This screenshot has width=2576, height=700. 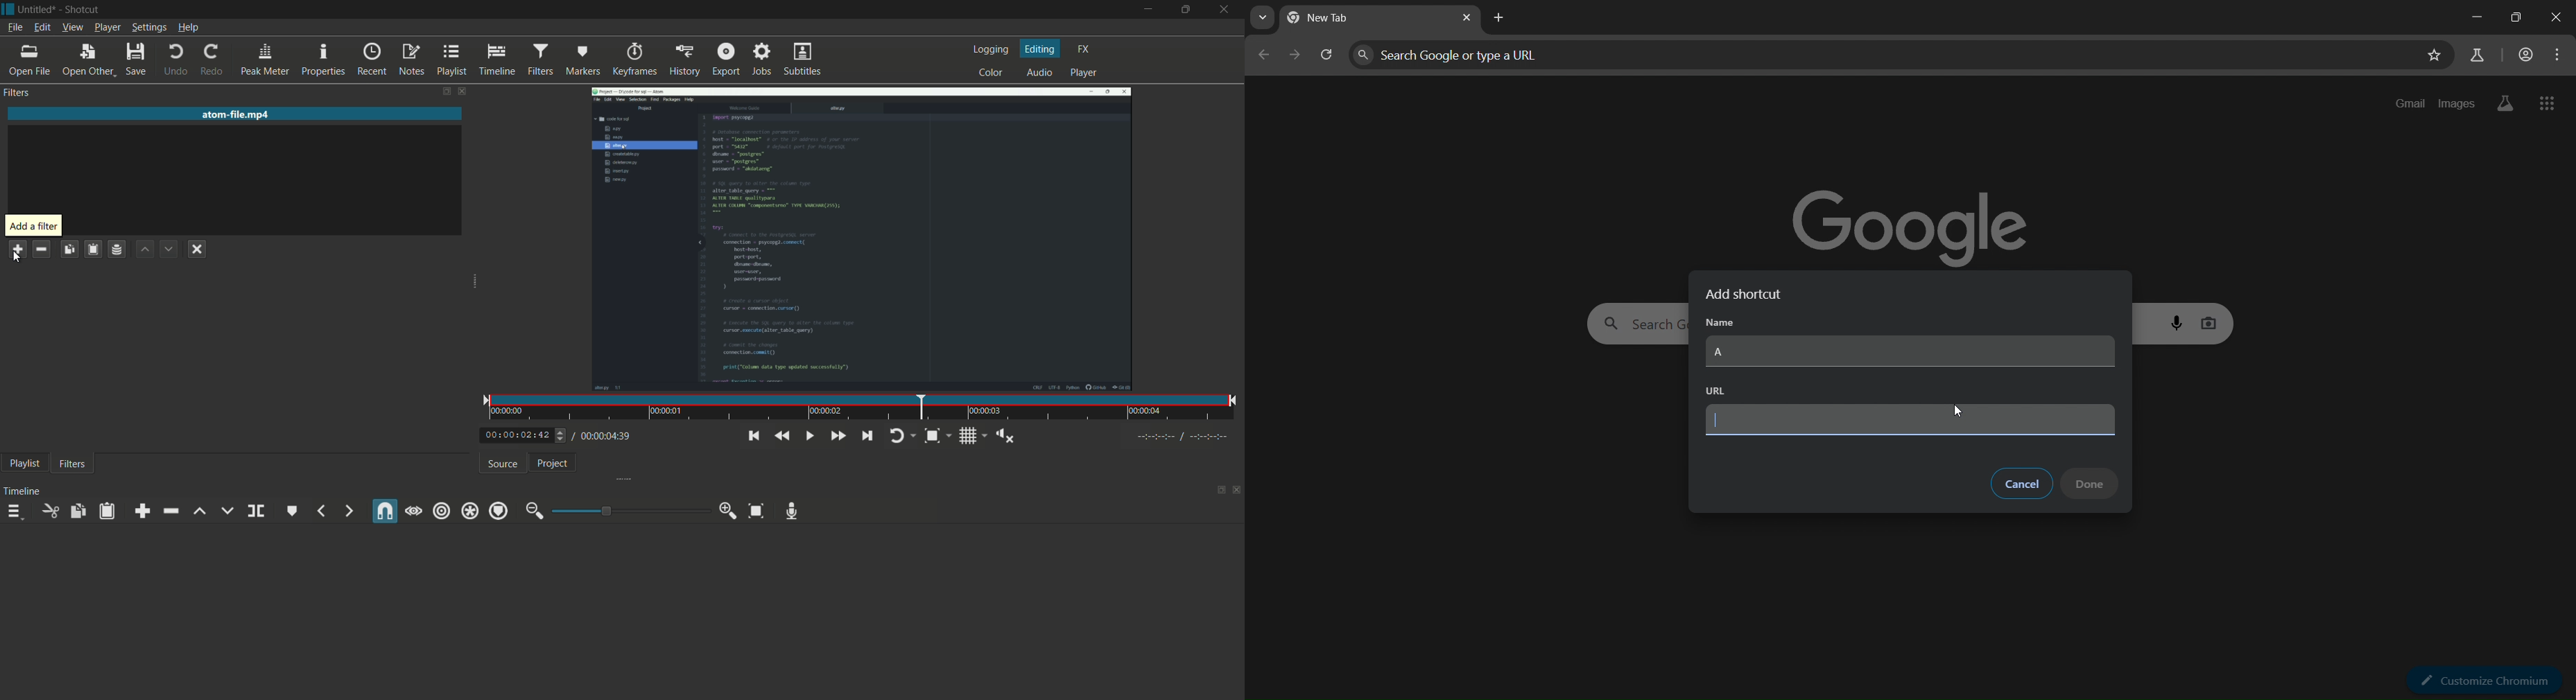 What do you see at coordinates (1041, 49) in the screenshot?
I see `editing` at bounding box center [1041, 49].